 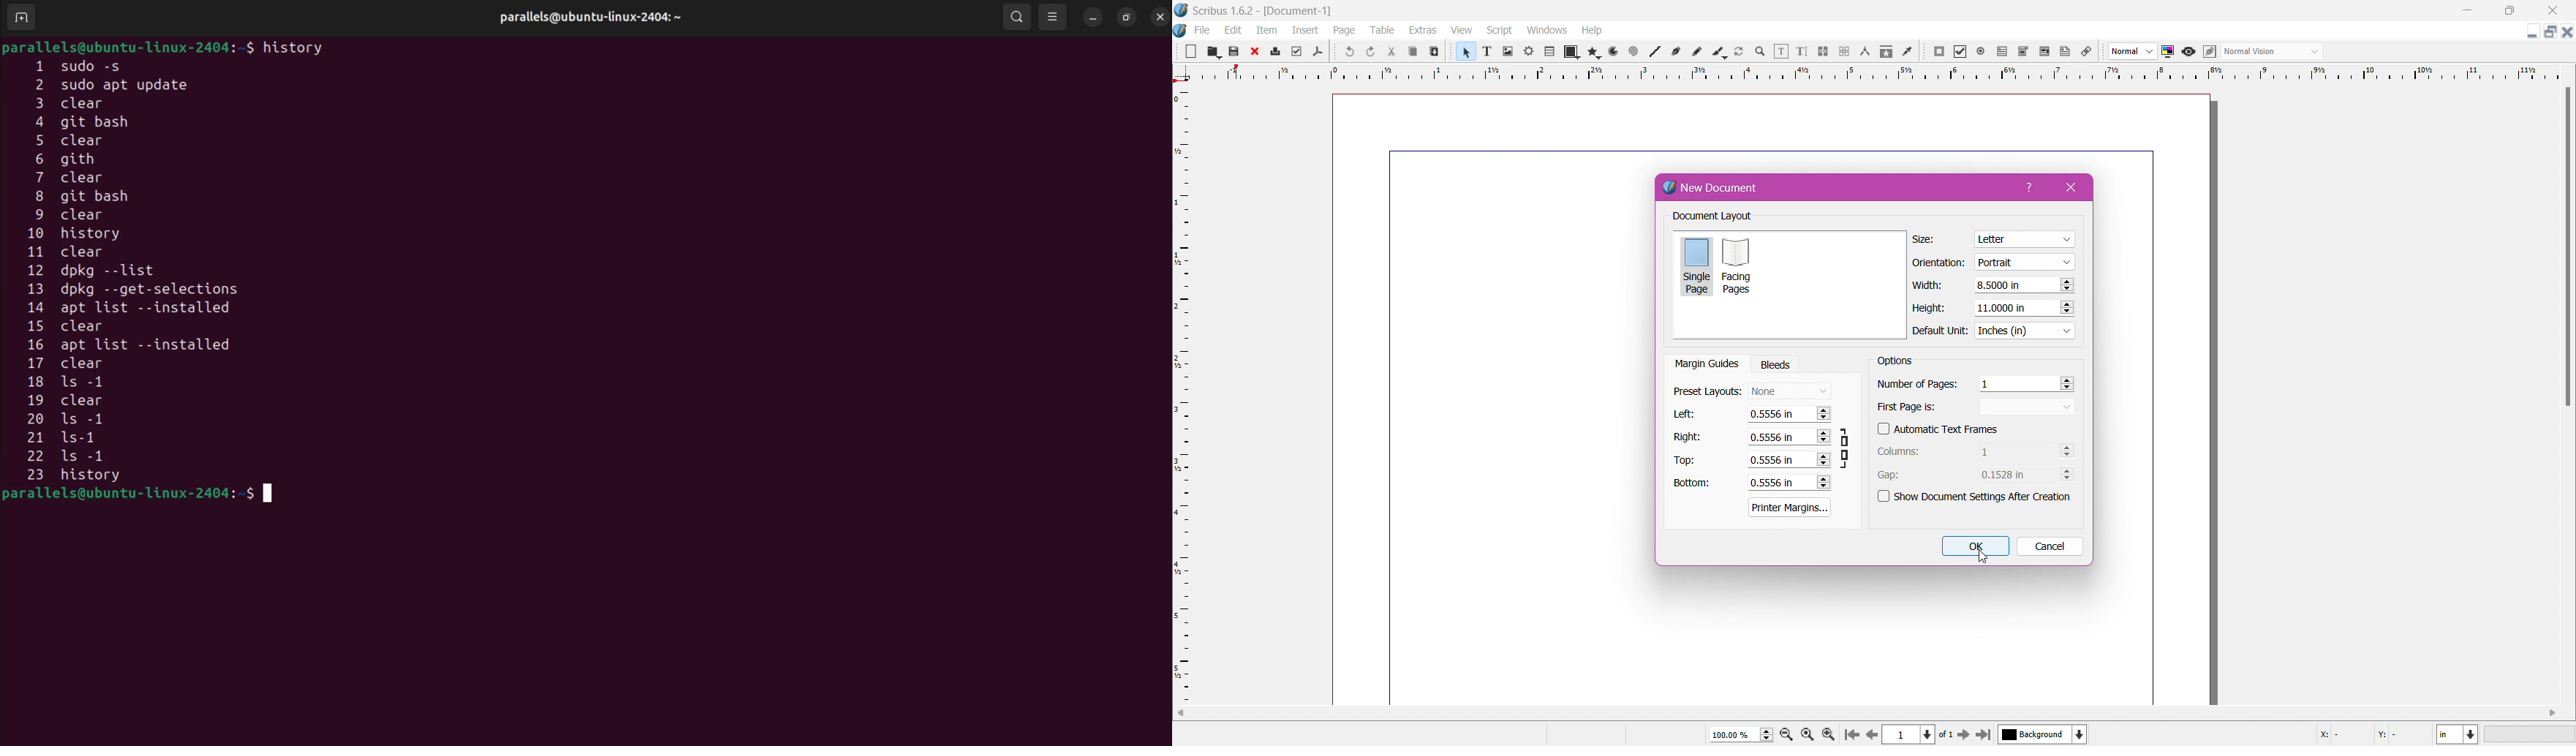 What do you see at coordinates (1908, 53) in the screenshot?
I see `icon` at bounding box center [1908, 53].